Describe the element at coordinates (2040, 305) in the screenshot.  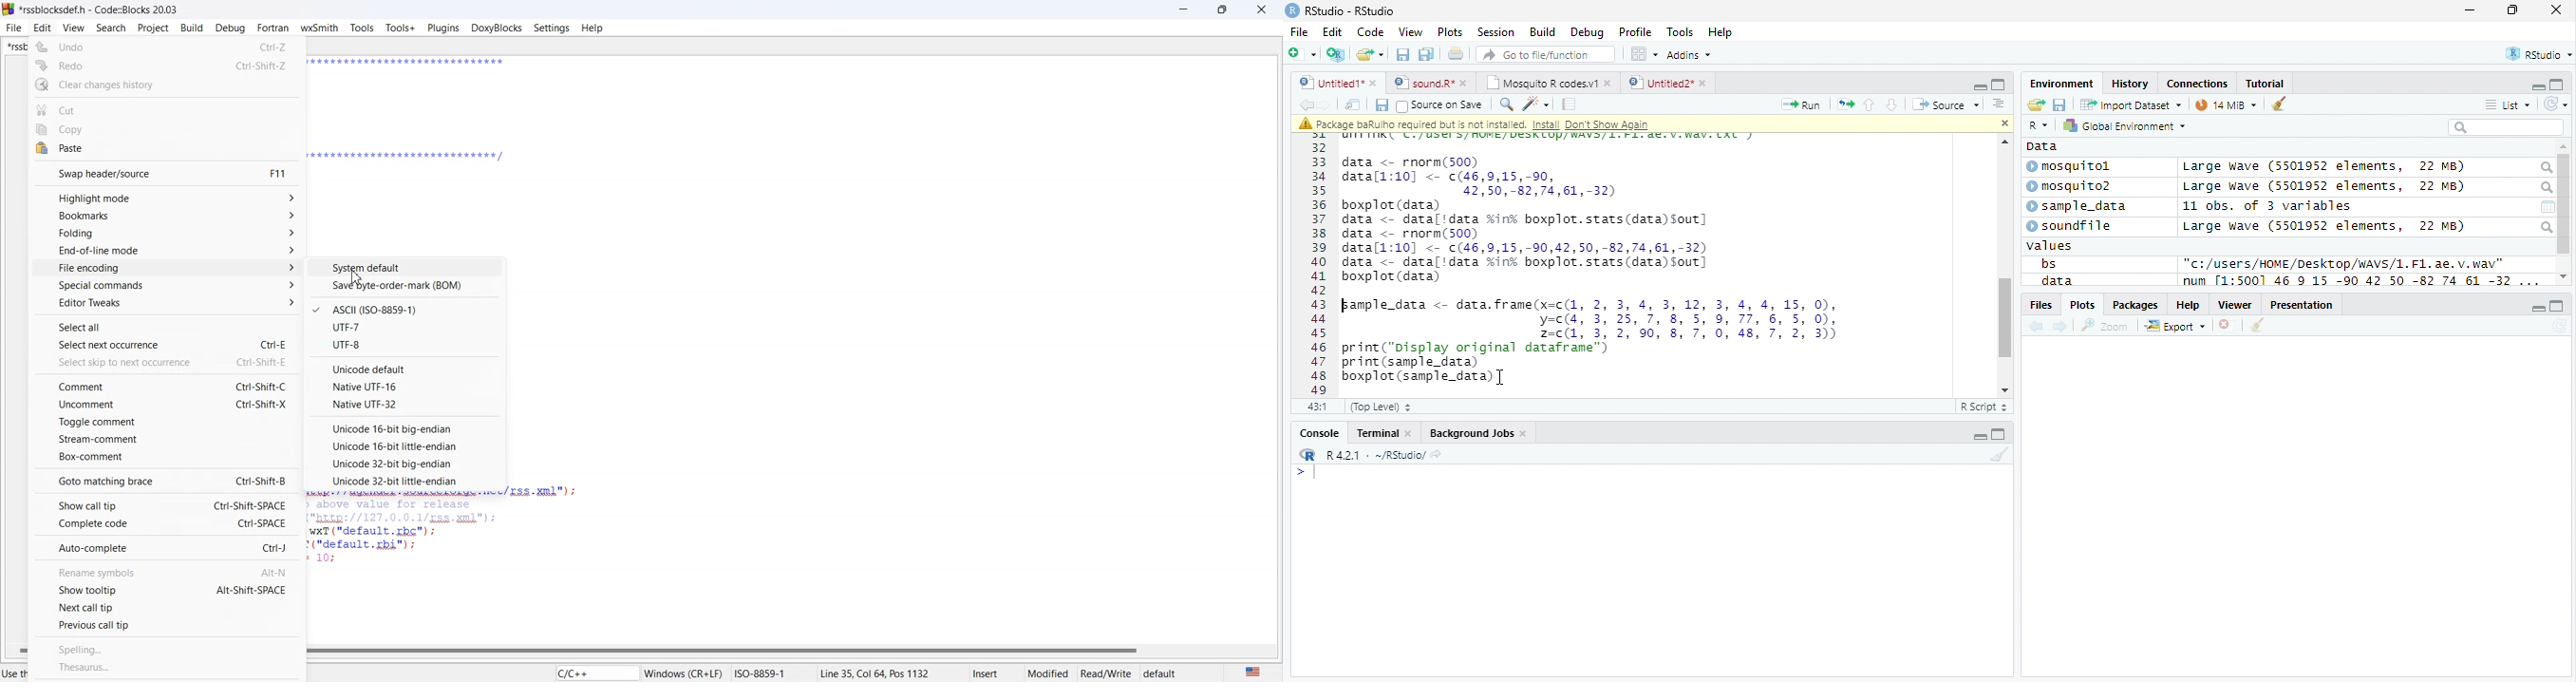
I see `Files` at that location.